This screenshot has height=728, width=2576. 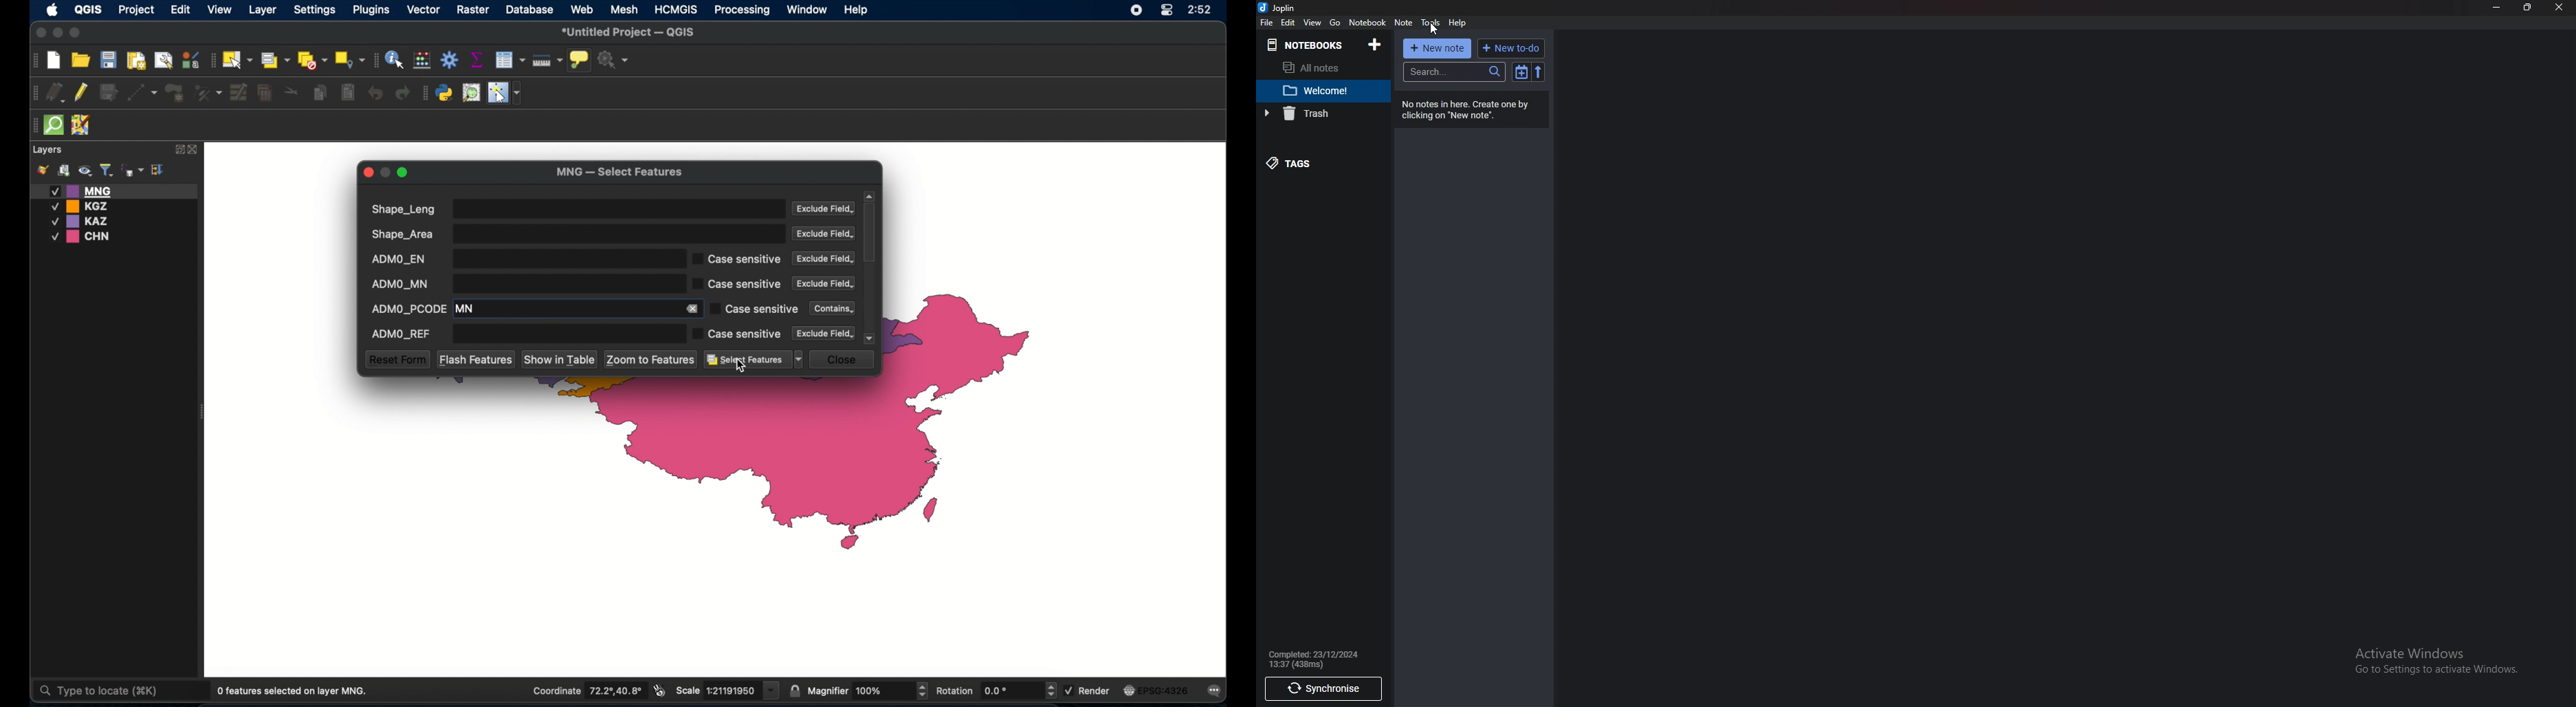 What do you see at coordinates (1538, 73) in the screenshot?
I see `reverse sort order` at bounding box center [1538, 73].